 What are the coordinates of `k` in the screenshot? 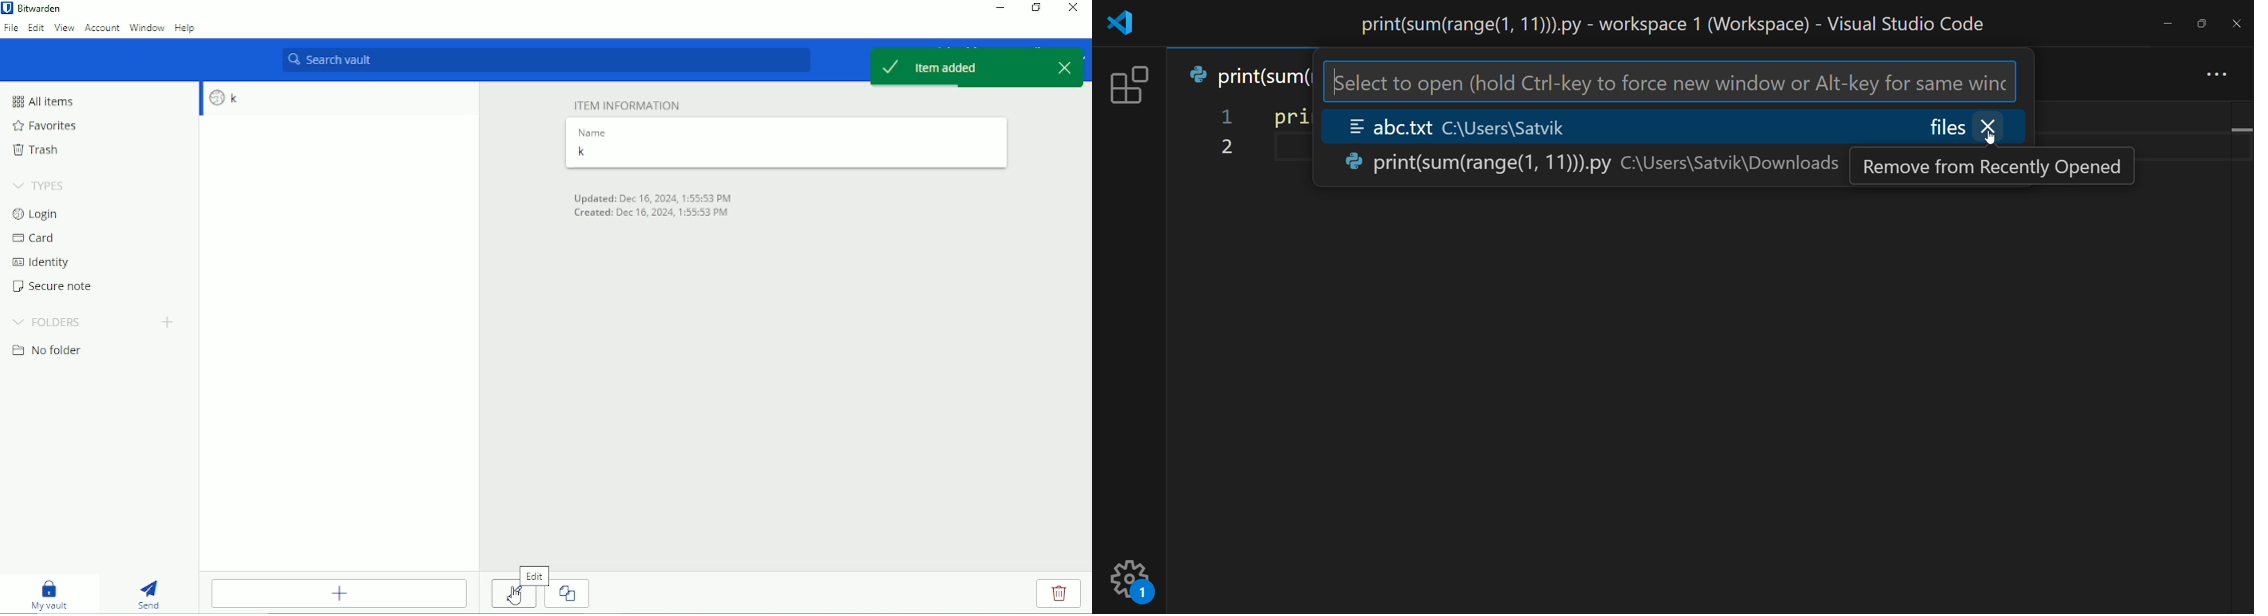 It's located at (340, 99).